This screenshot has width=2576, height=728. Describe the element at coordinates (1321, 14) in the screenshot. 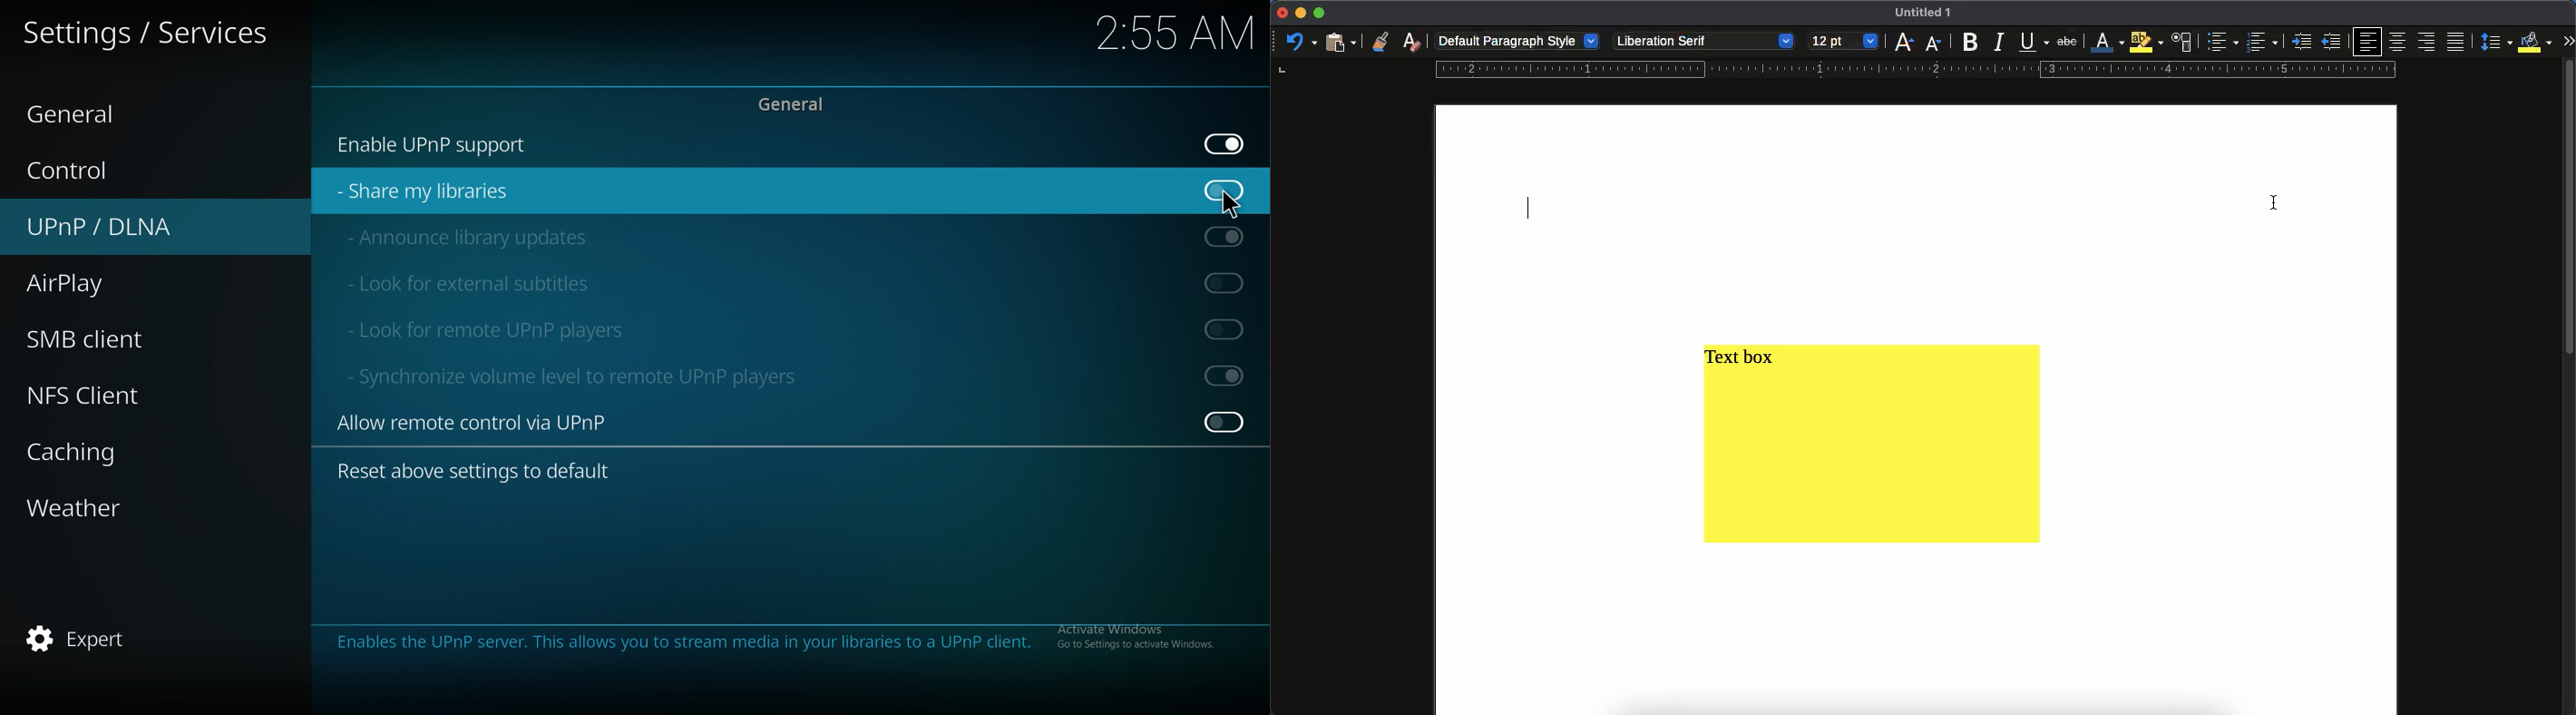

I see `maximize` at that location.